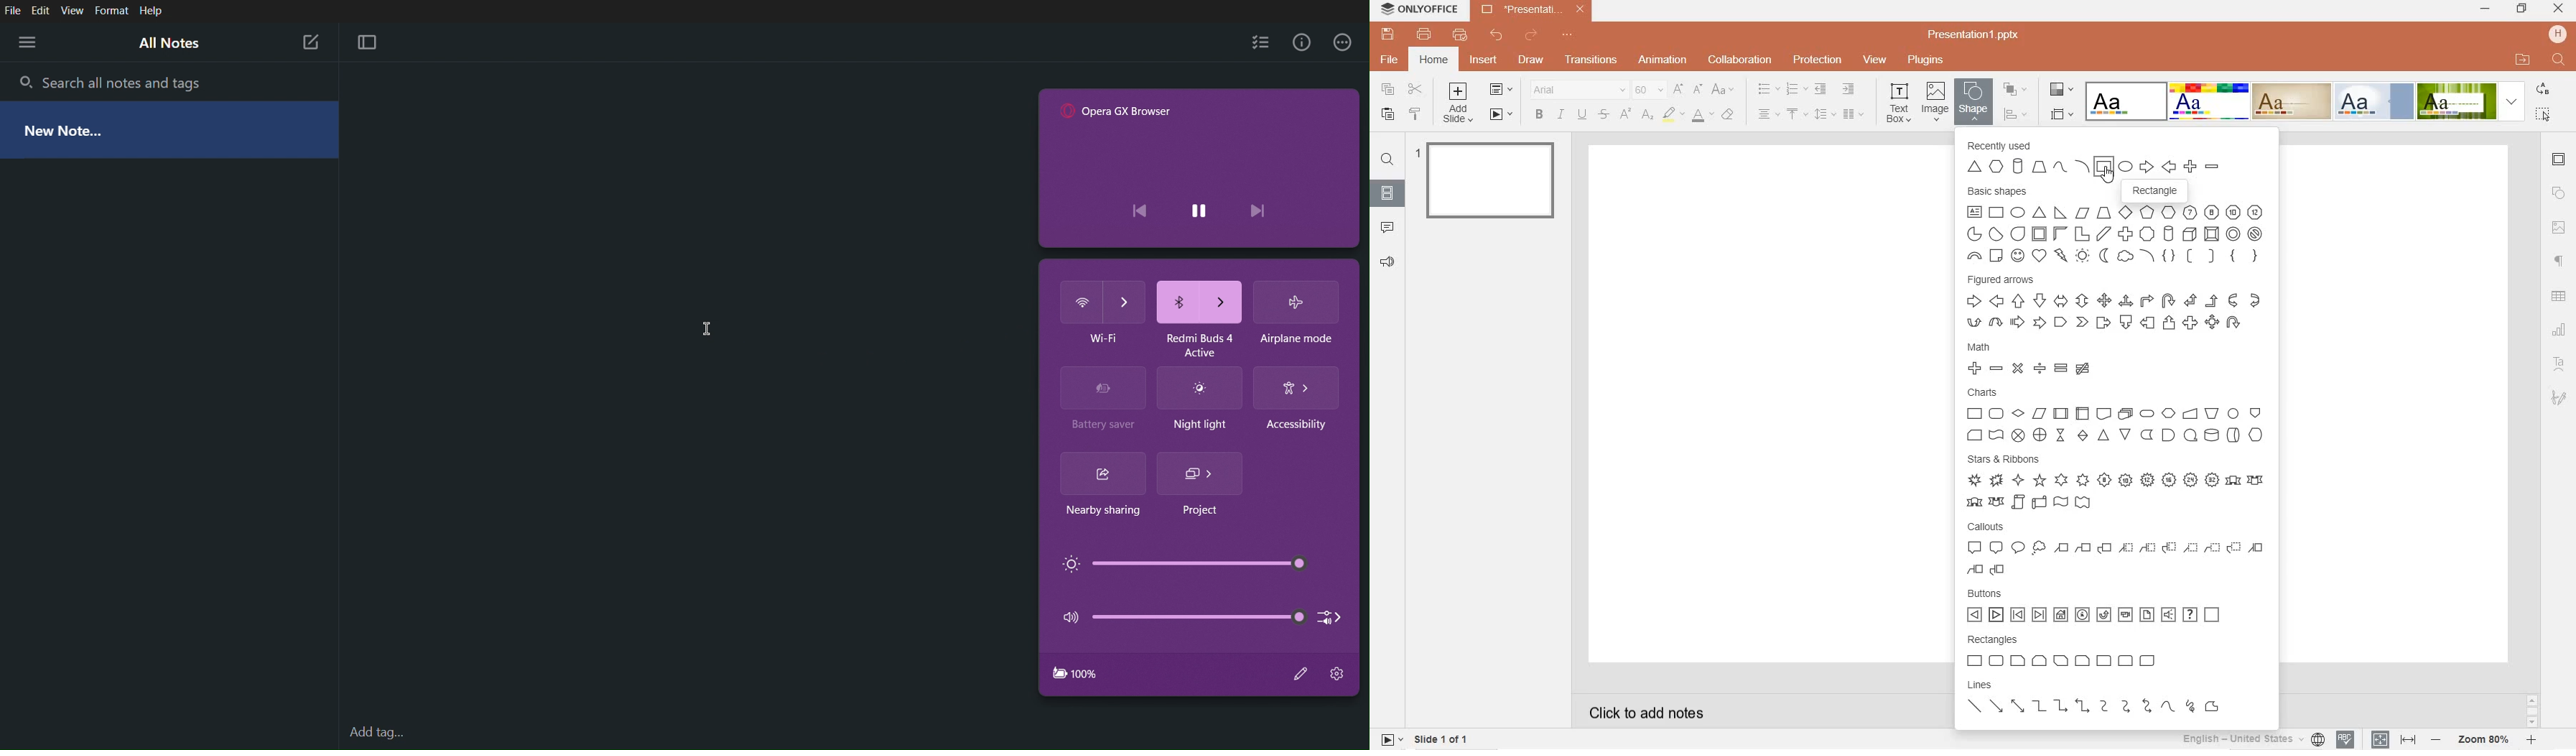 This screenshot has width=2576, height=756. What do you see at coordinates (1387, 34) in the screenshot?
I see `save` at bounding box center [1387, 34].